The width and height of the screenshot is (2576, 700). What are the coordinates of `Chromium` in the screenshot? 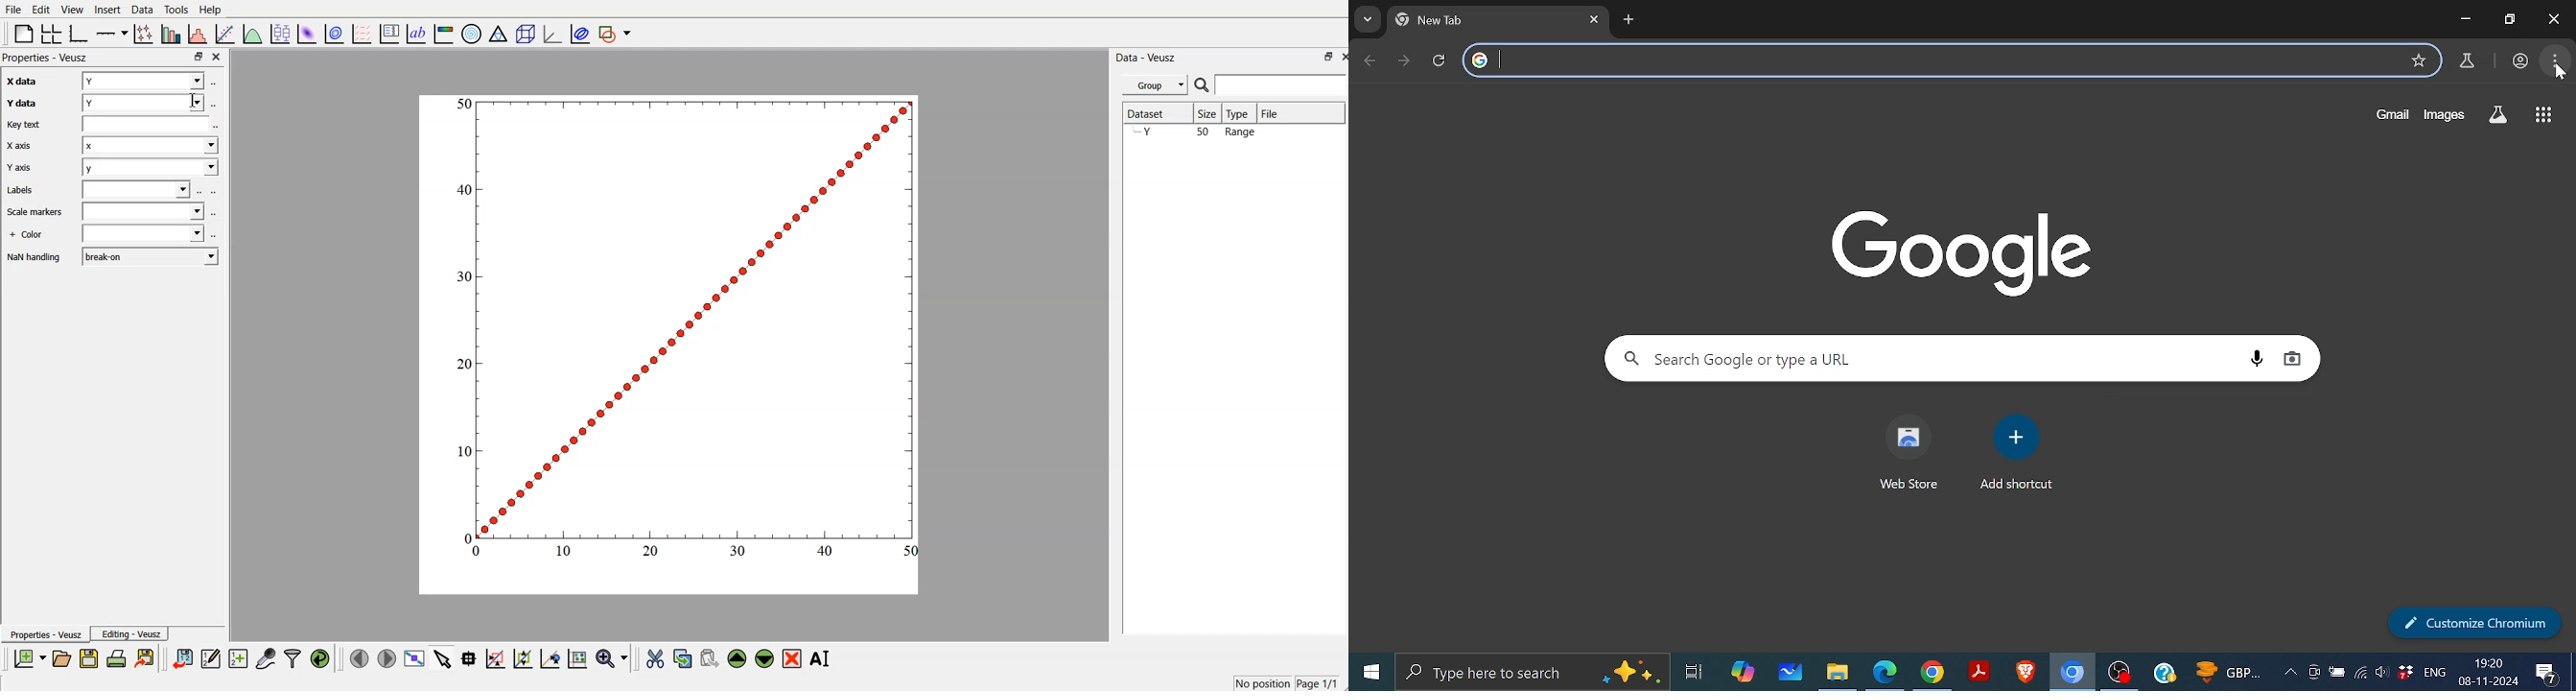 It's located at (2072, 671).